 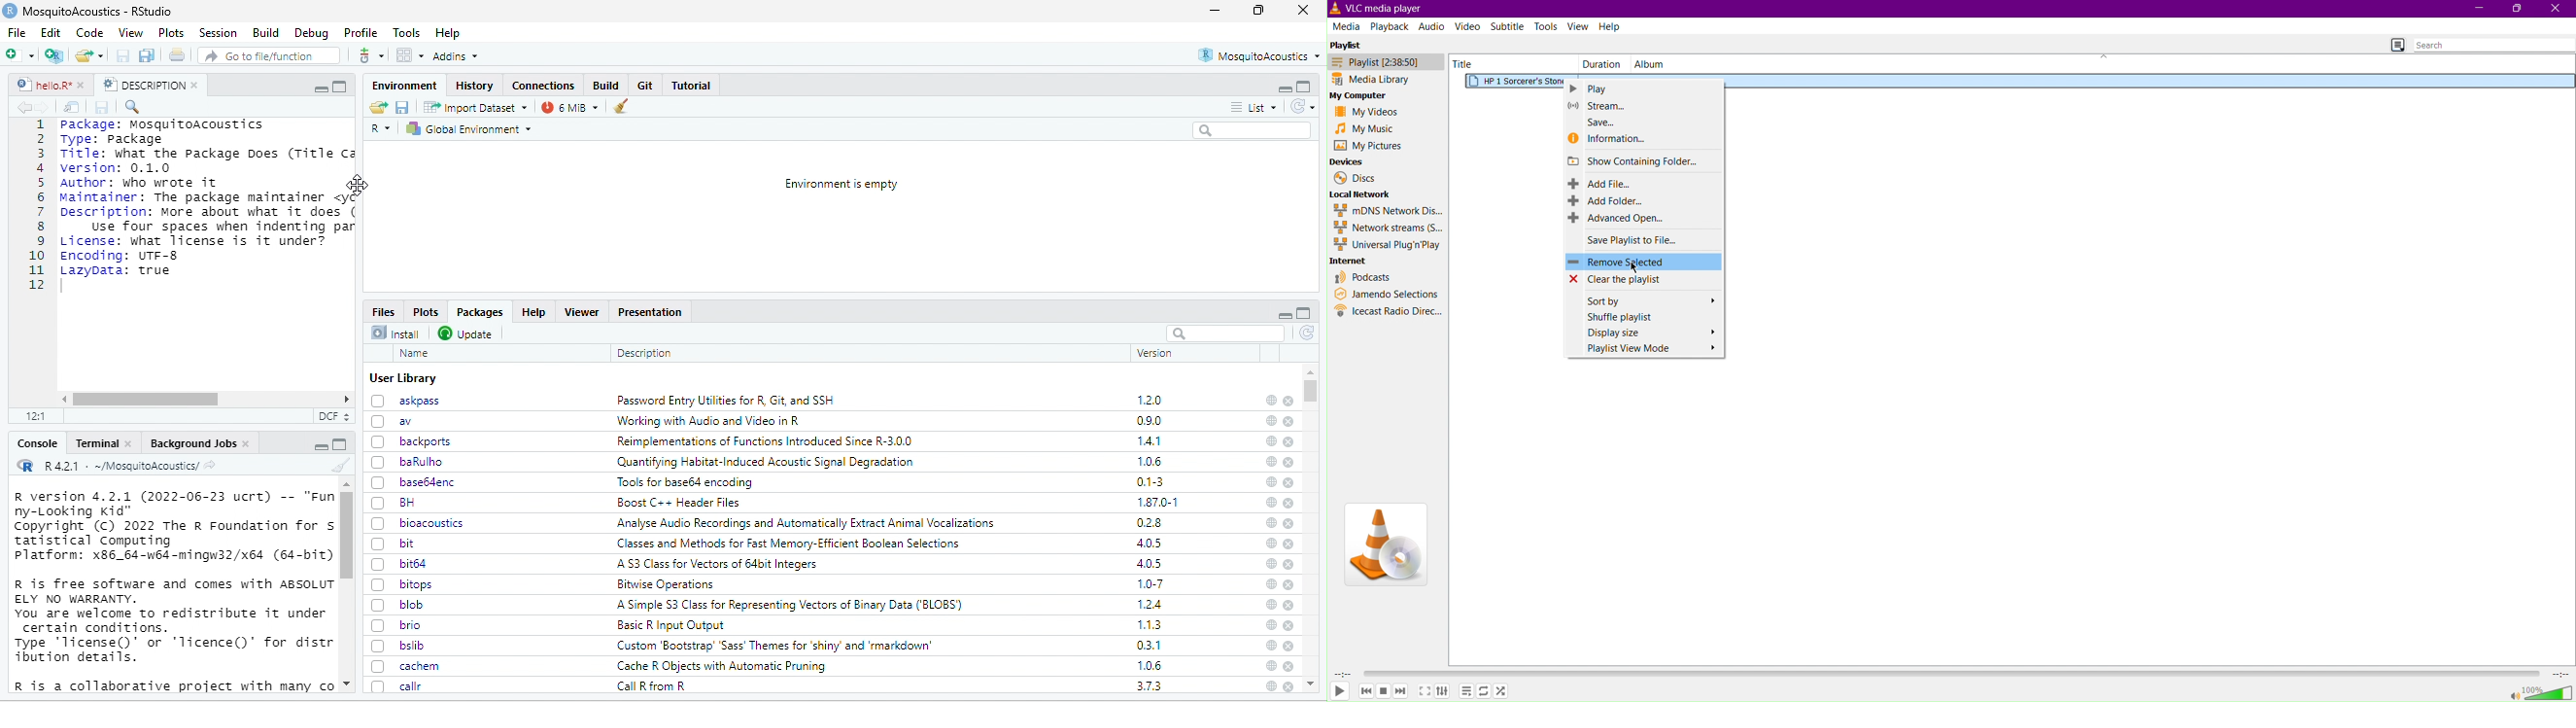 I want to click on 1.87.0-1, so click(x=1160, y=502).